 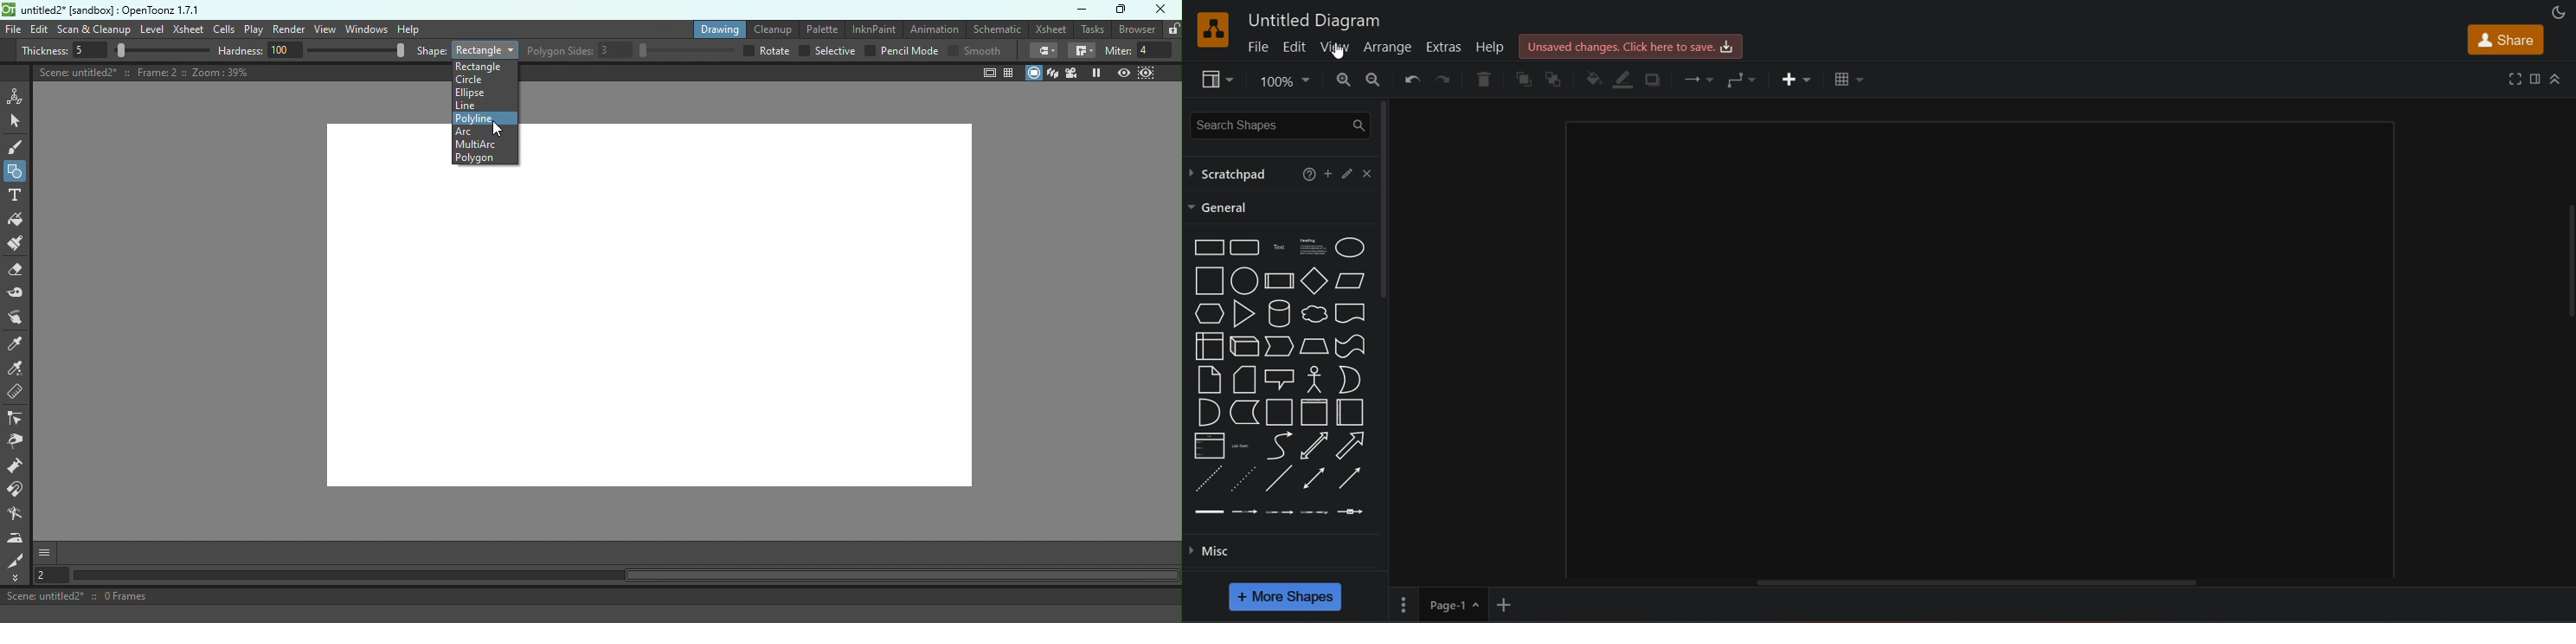 I want to click on bidirectional arrow, so click(x=1315, y=446).